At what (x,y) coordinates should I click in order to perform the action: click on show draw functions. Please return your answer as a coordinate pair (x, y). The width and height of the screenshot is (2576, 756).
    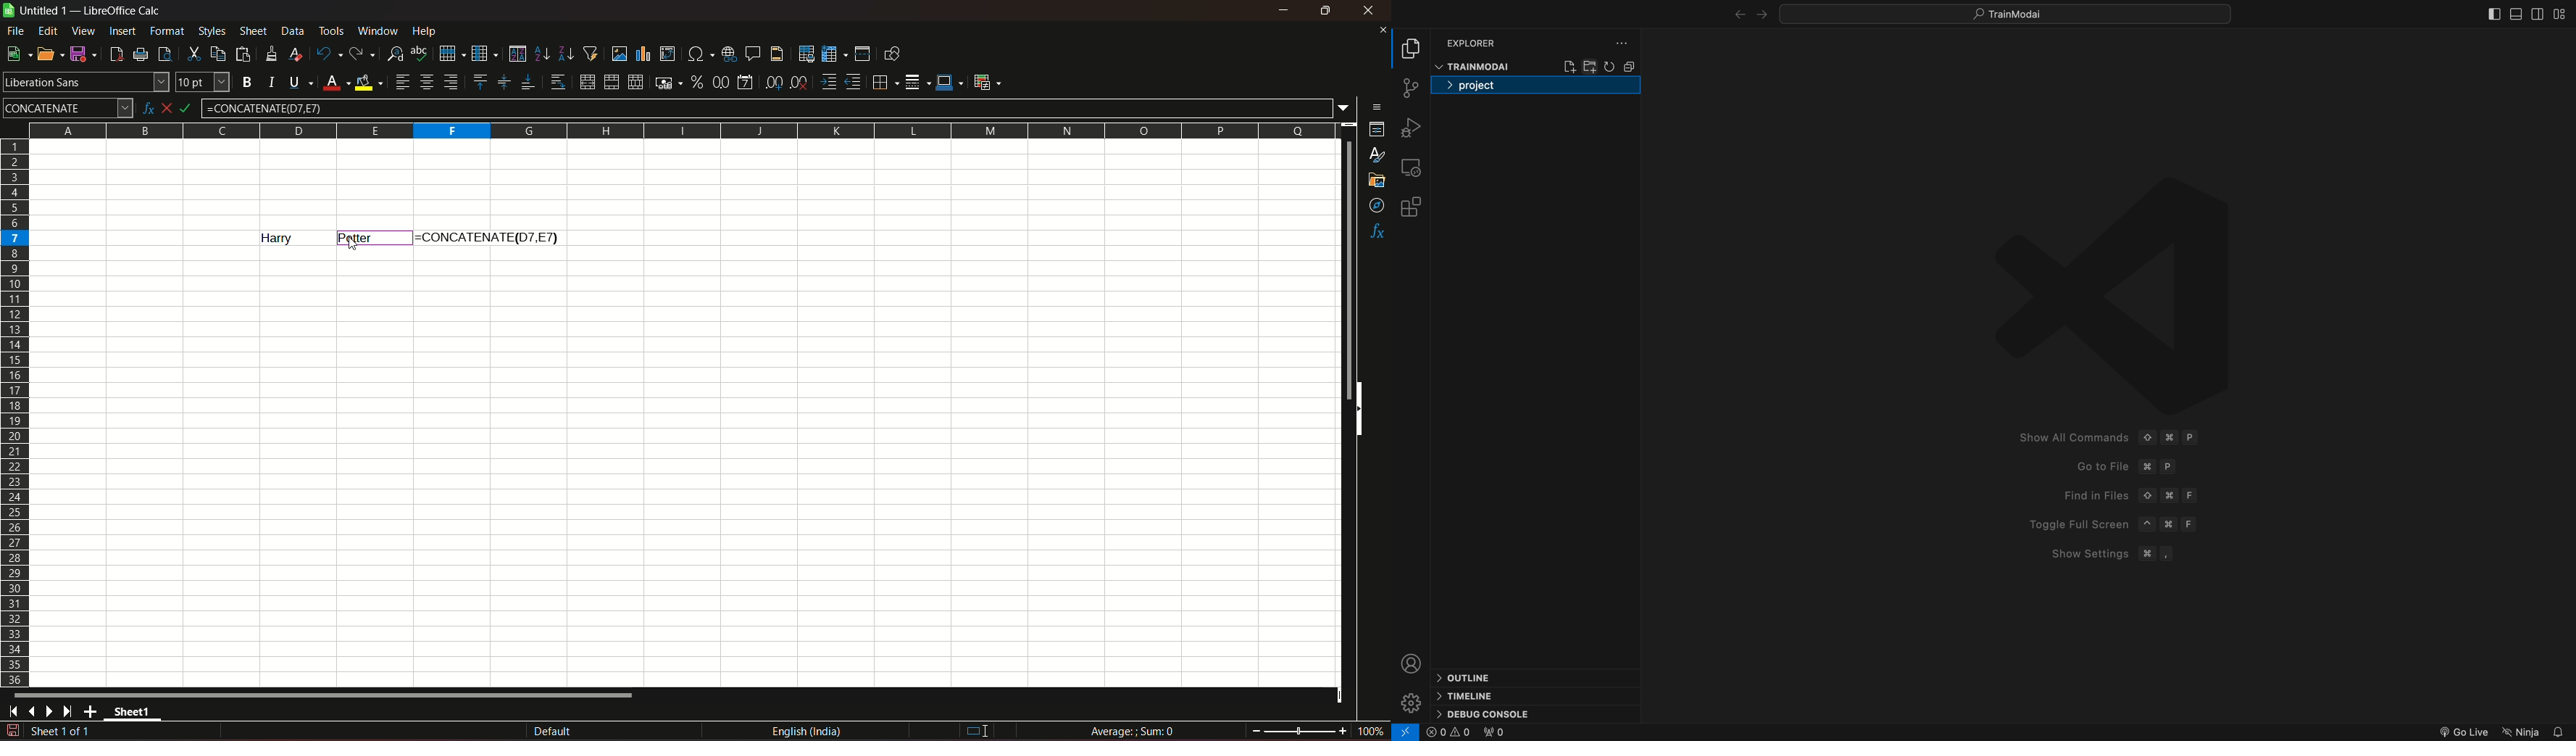
    Looking at the image, I should click on (892, 53).